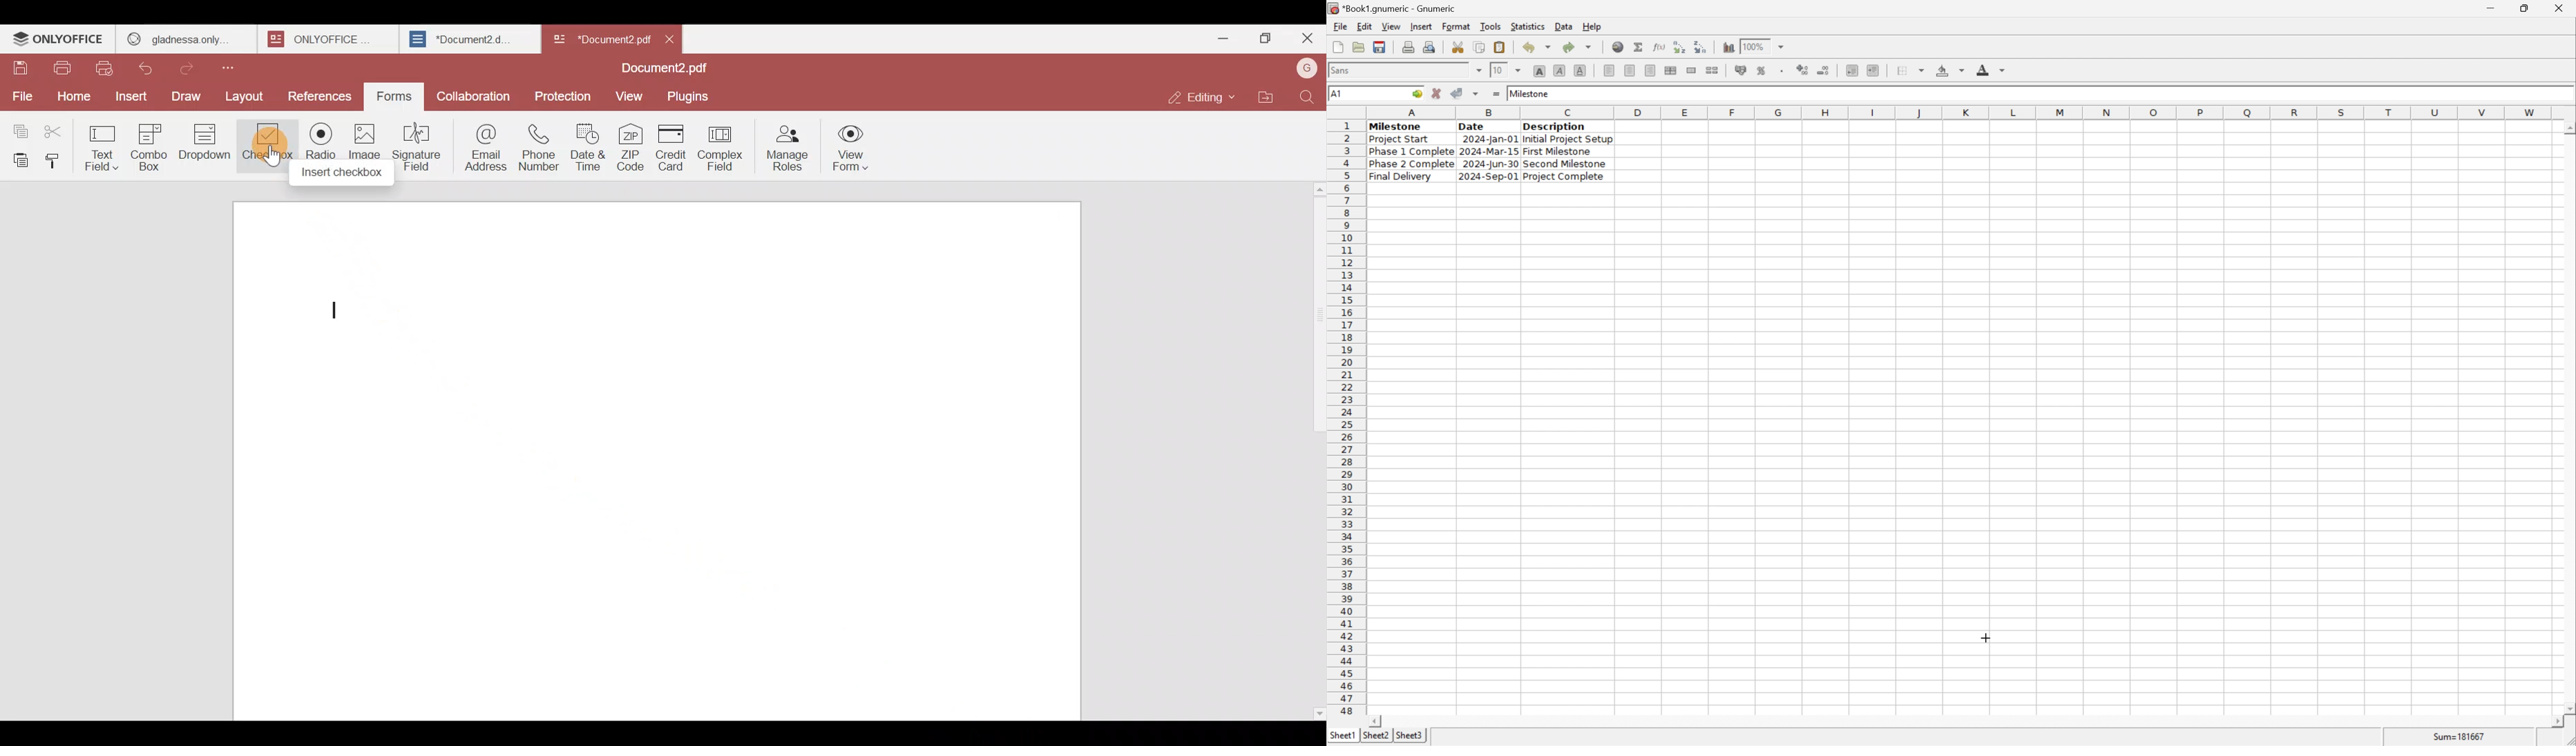 This screenshot has width=2576, height=756. What do you see at coordinates (1563, 24) in the screenshot?
I see `data` at bounding box center [1563, 24].